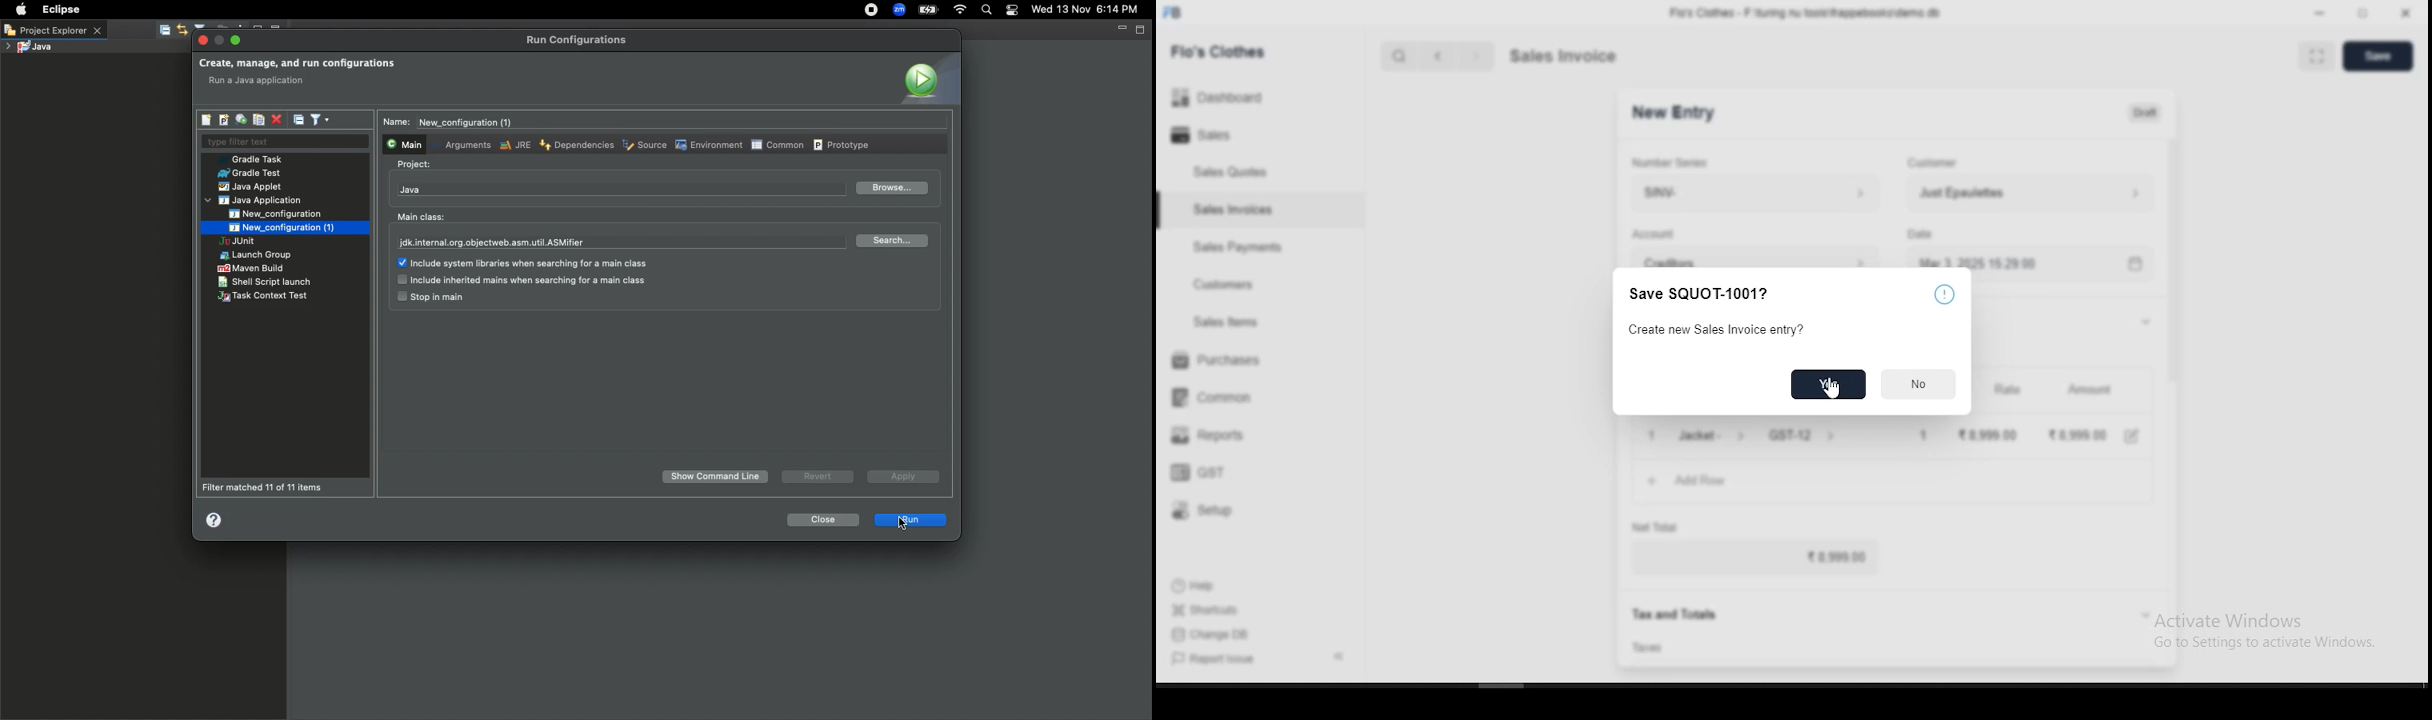  I want to click on 8,999.00, so click(1765, 557).